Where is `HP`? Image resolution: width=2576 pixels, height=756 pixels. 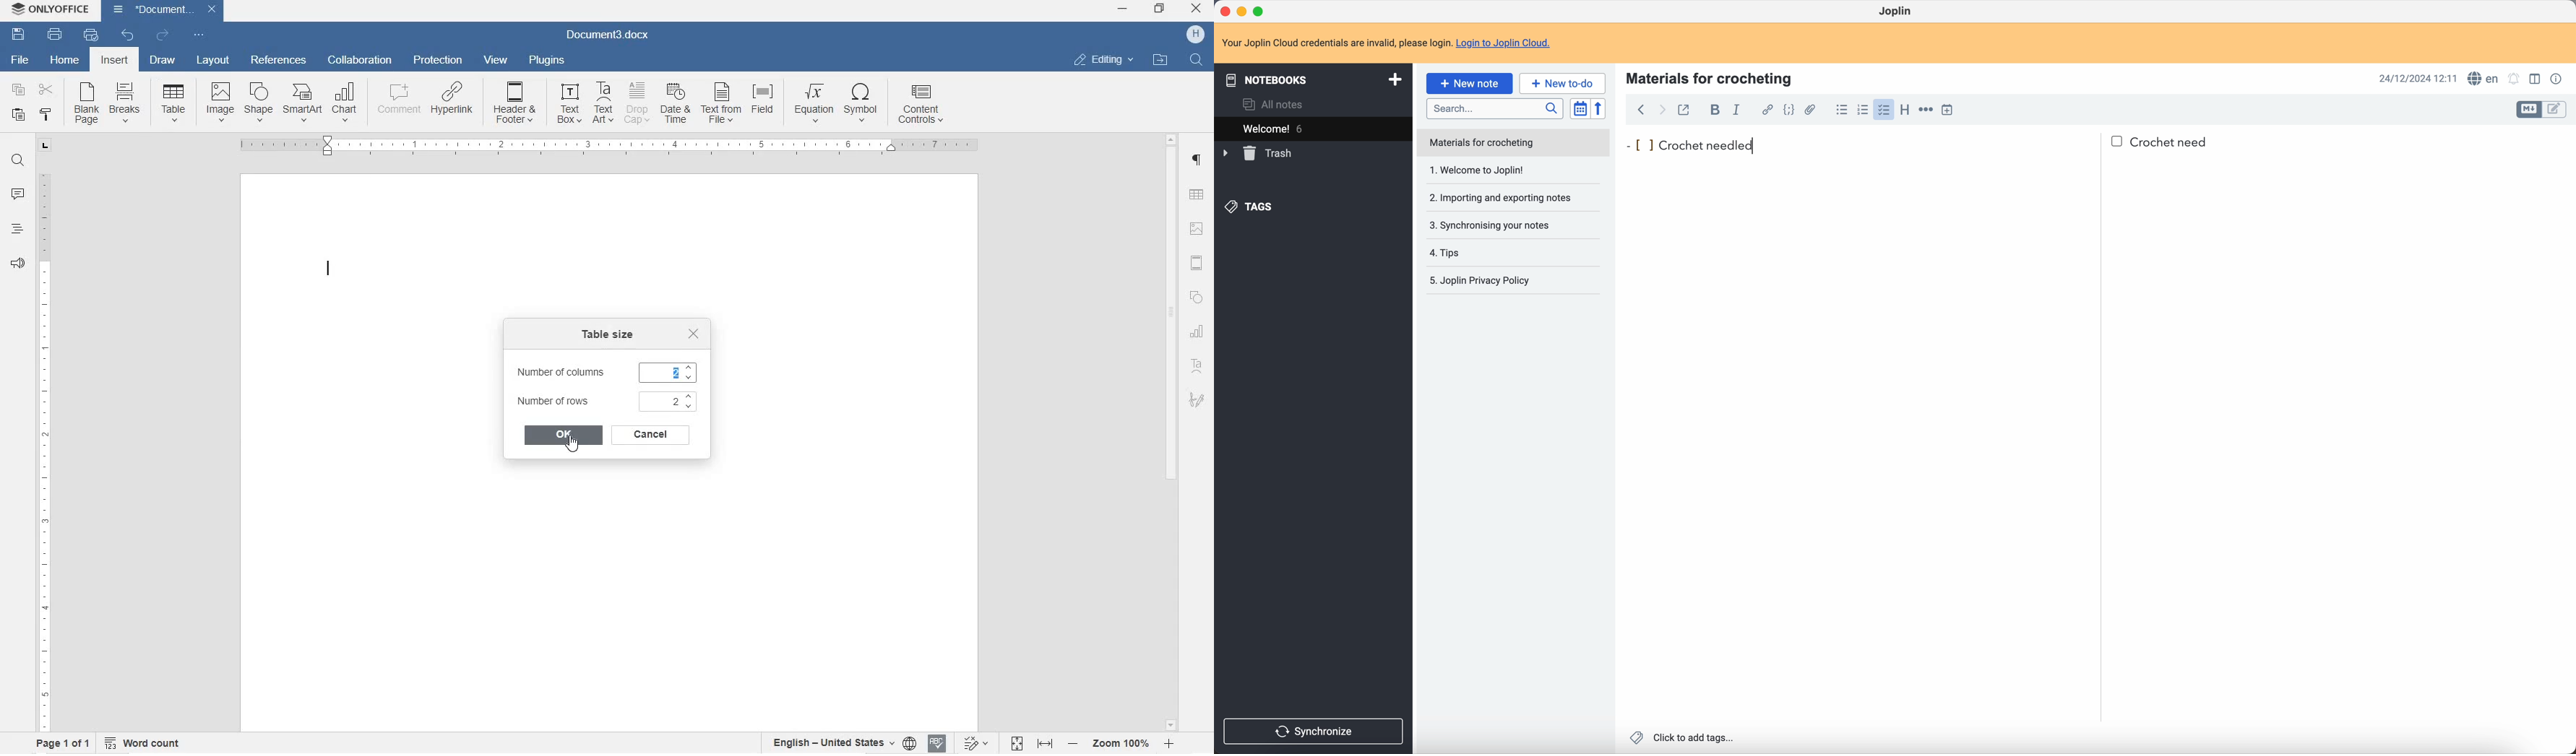 HP is located at coordinates (1195, 35).